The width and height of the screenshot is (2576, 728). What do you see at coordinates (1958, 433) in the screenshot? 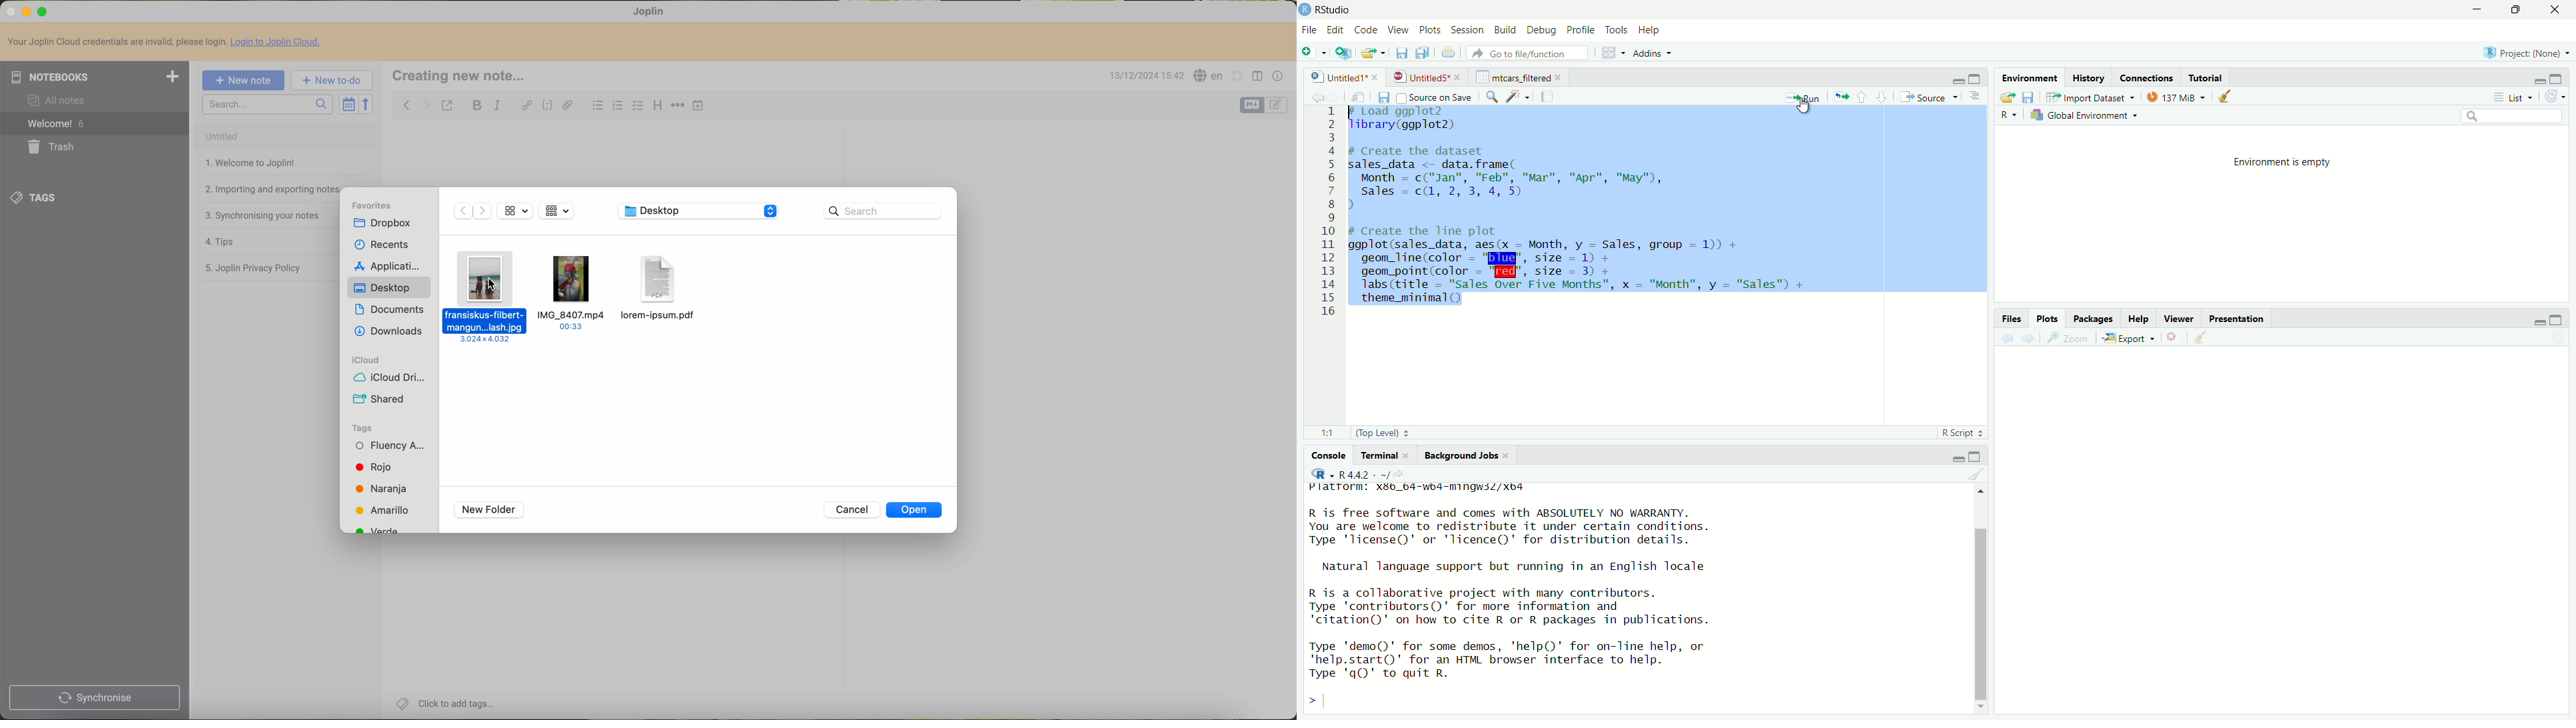
I see `R Script` at bounding box center [1958, 433].